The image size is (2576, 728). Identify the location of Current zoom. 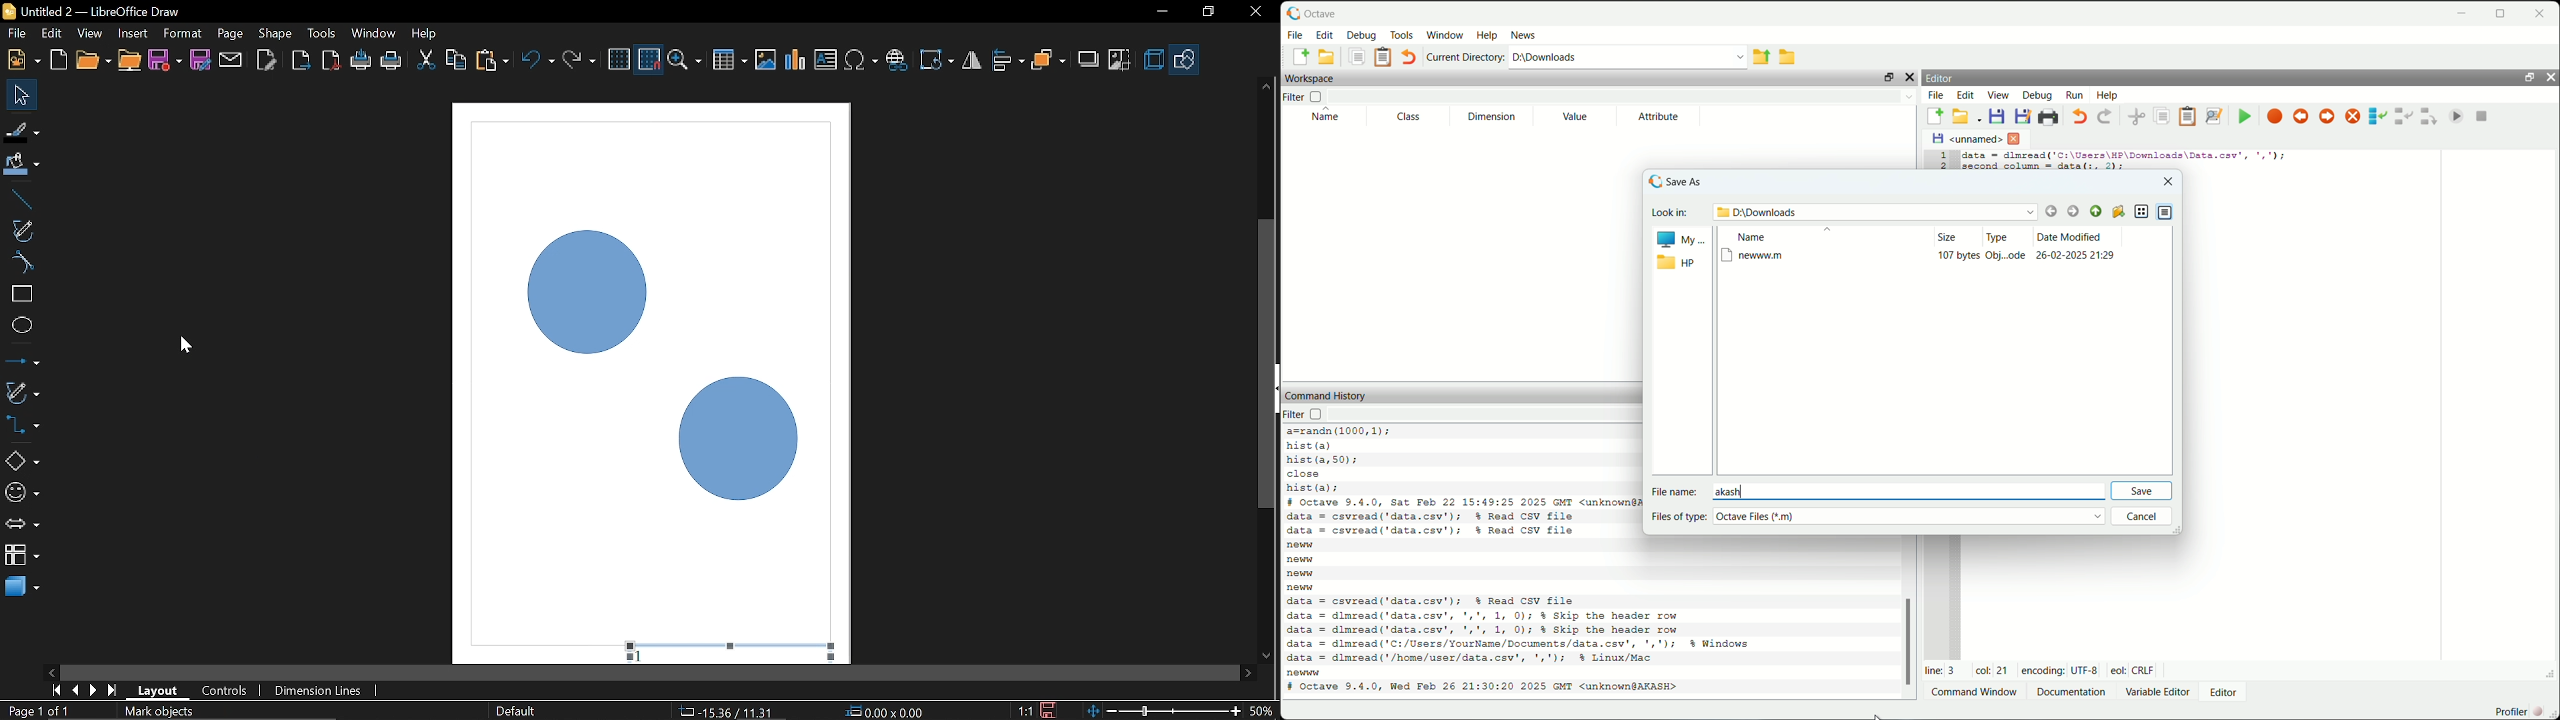
(1262, 710).